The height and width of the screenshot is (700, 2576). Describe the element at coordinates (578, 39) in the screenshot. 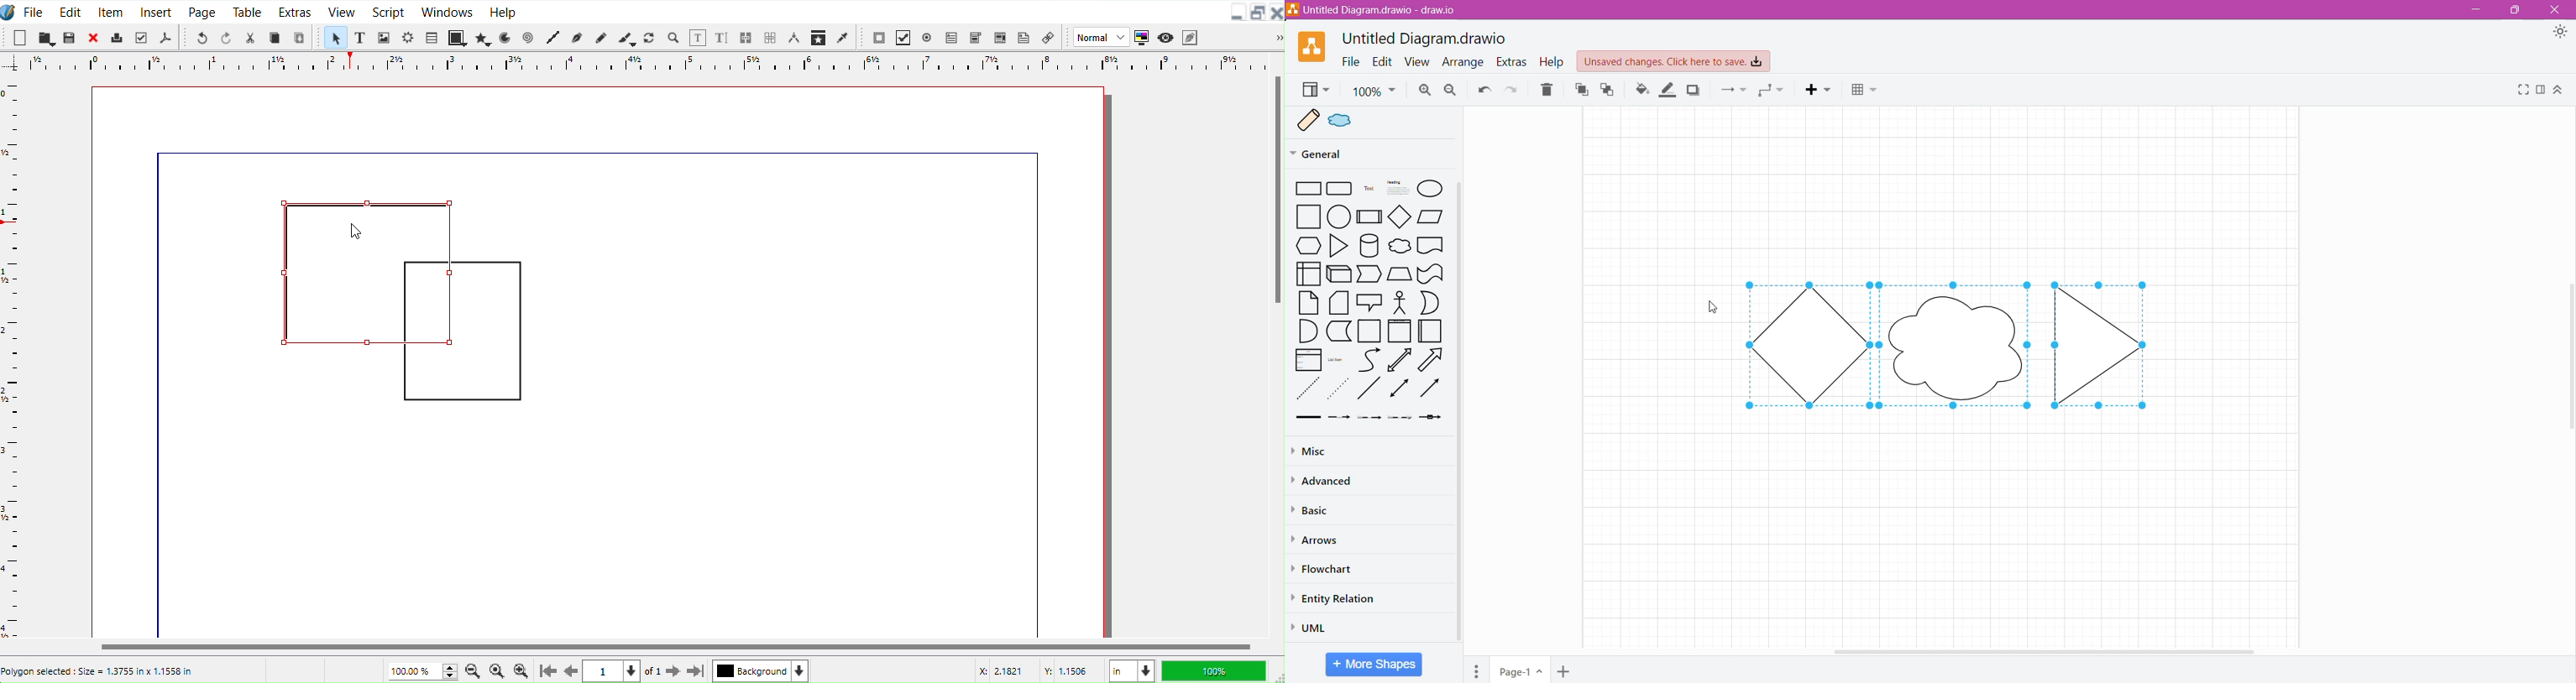

I see `Bezier curve` at that location.